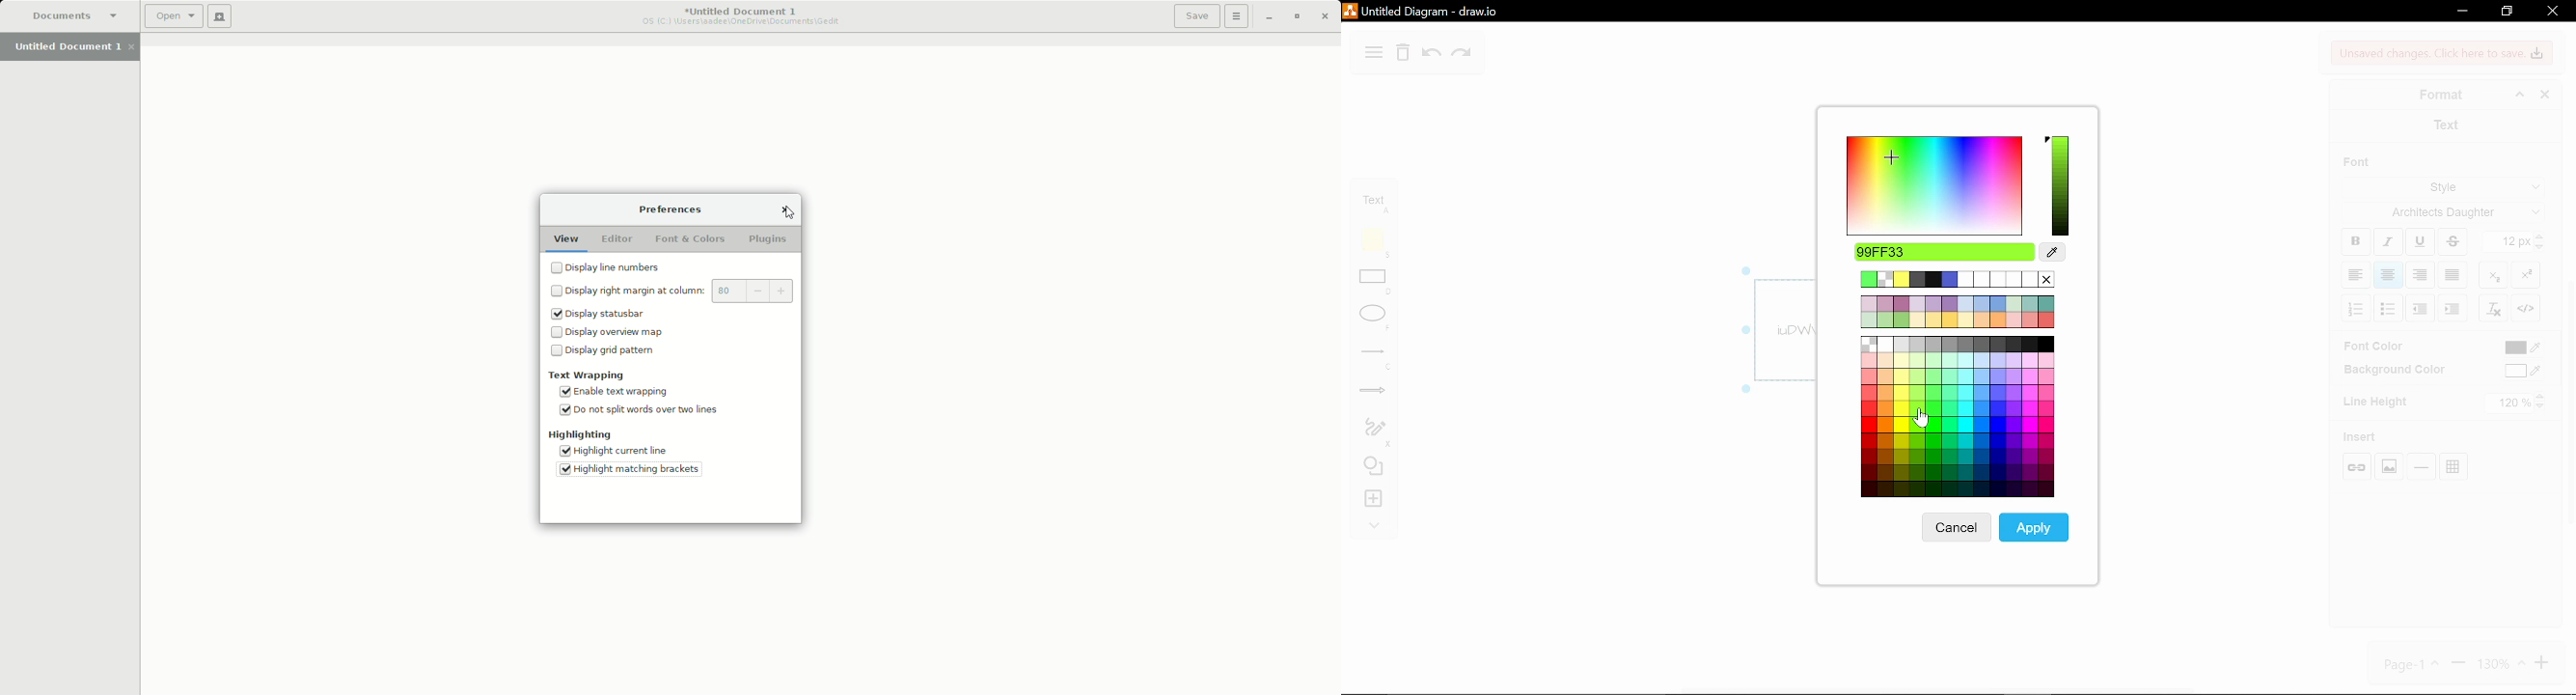 The height and width of the screenshot is (700, 2576). What do you see at coordinates (2390, 308) in the screenshot?
I see `bulleted list` at bounding box center [2390, 308].